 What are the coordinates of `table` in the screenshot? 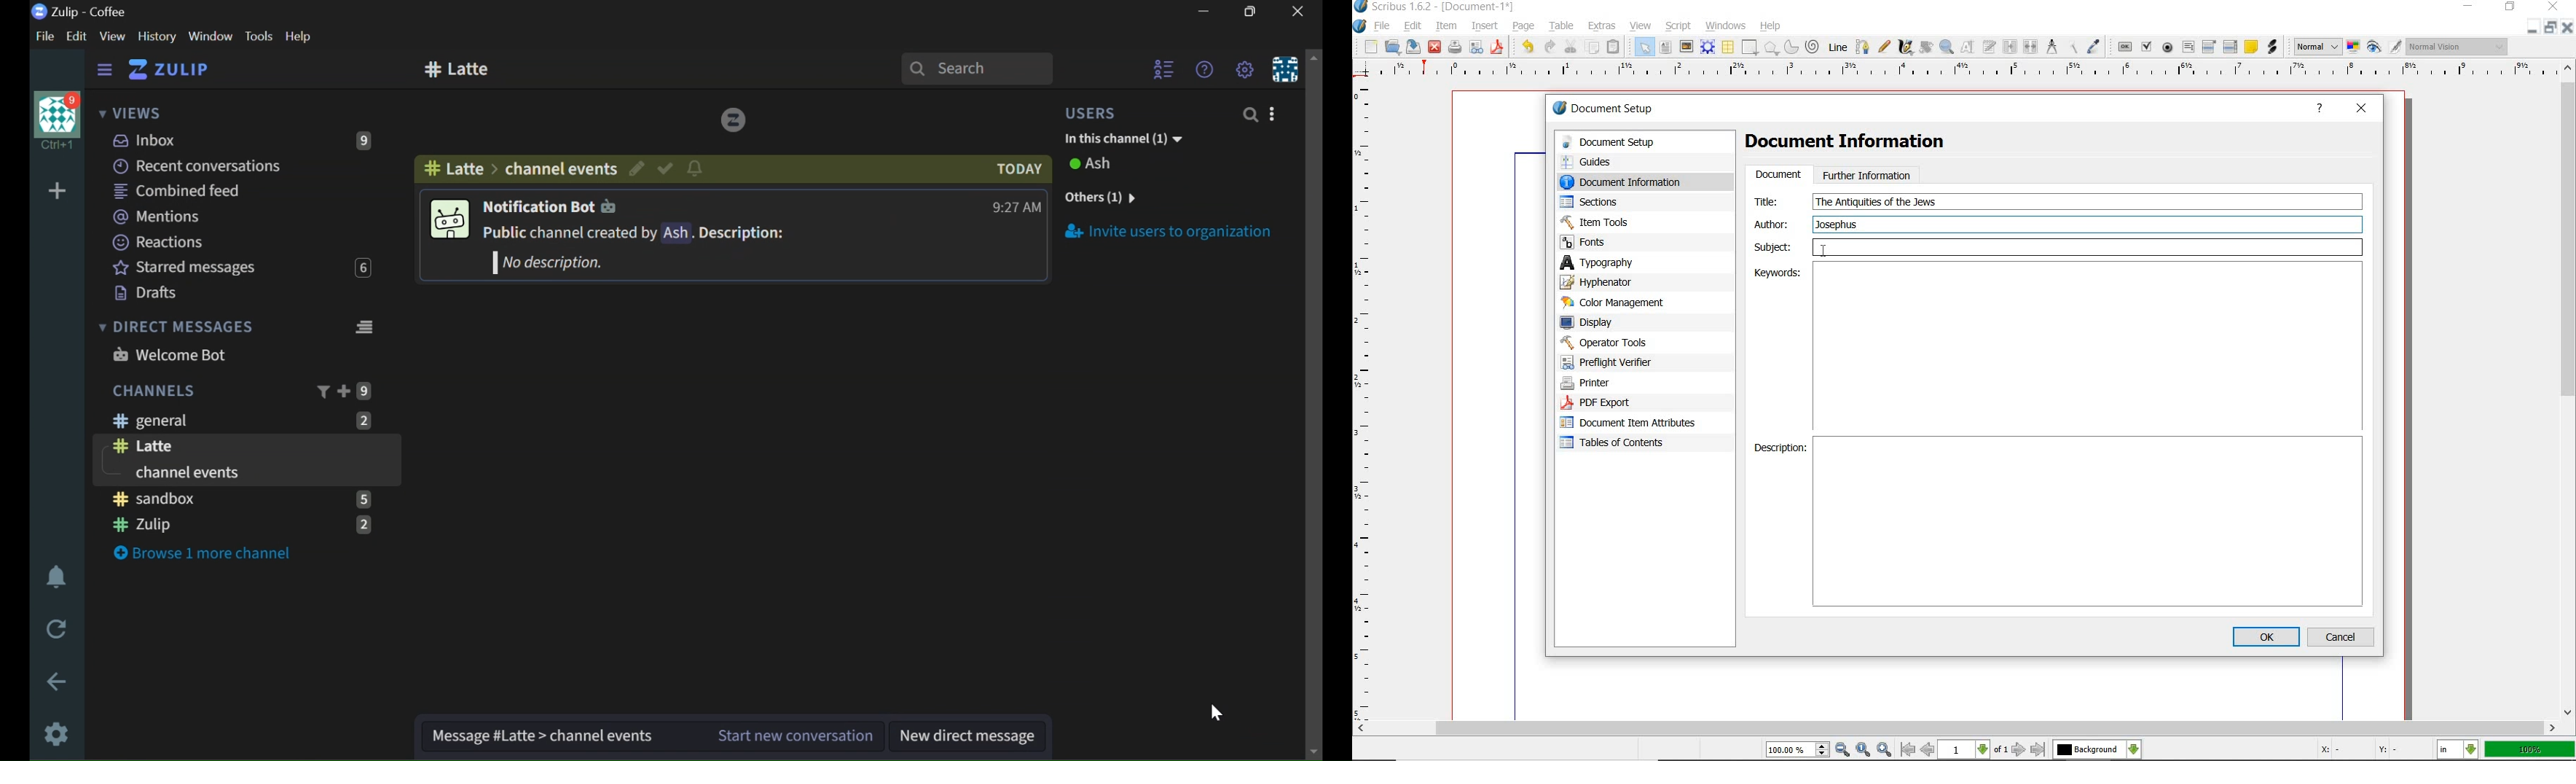 It's located at (1562, 26).